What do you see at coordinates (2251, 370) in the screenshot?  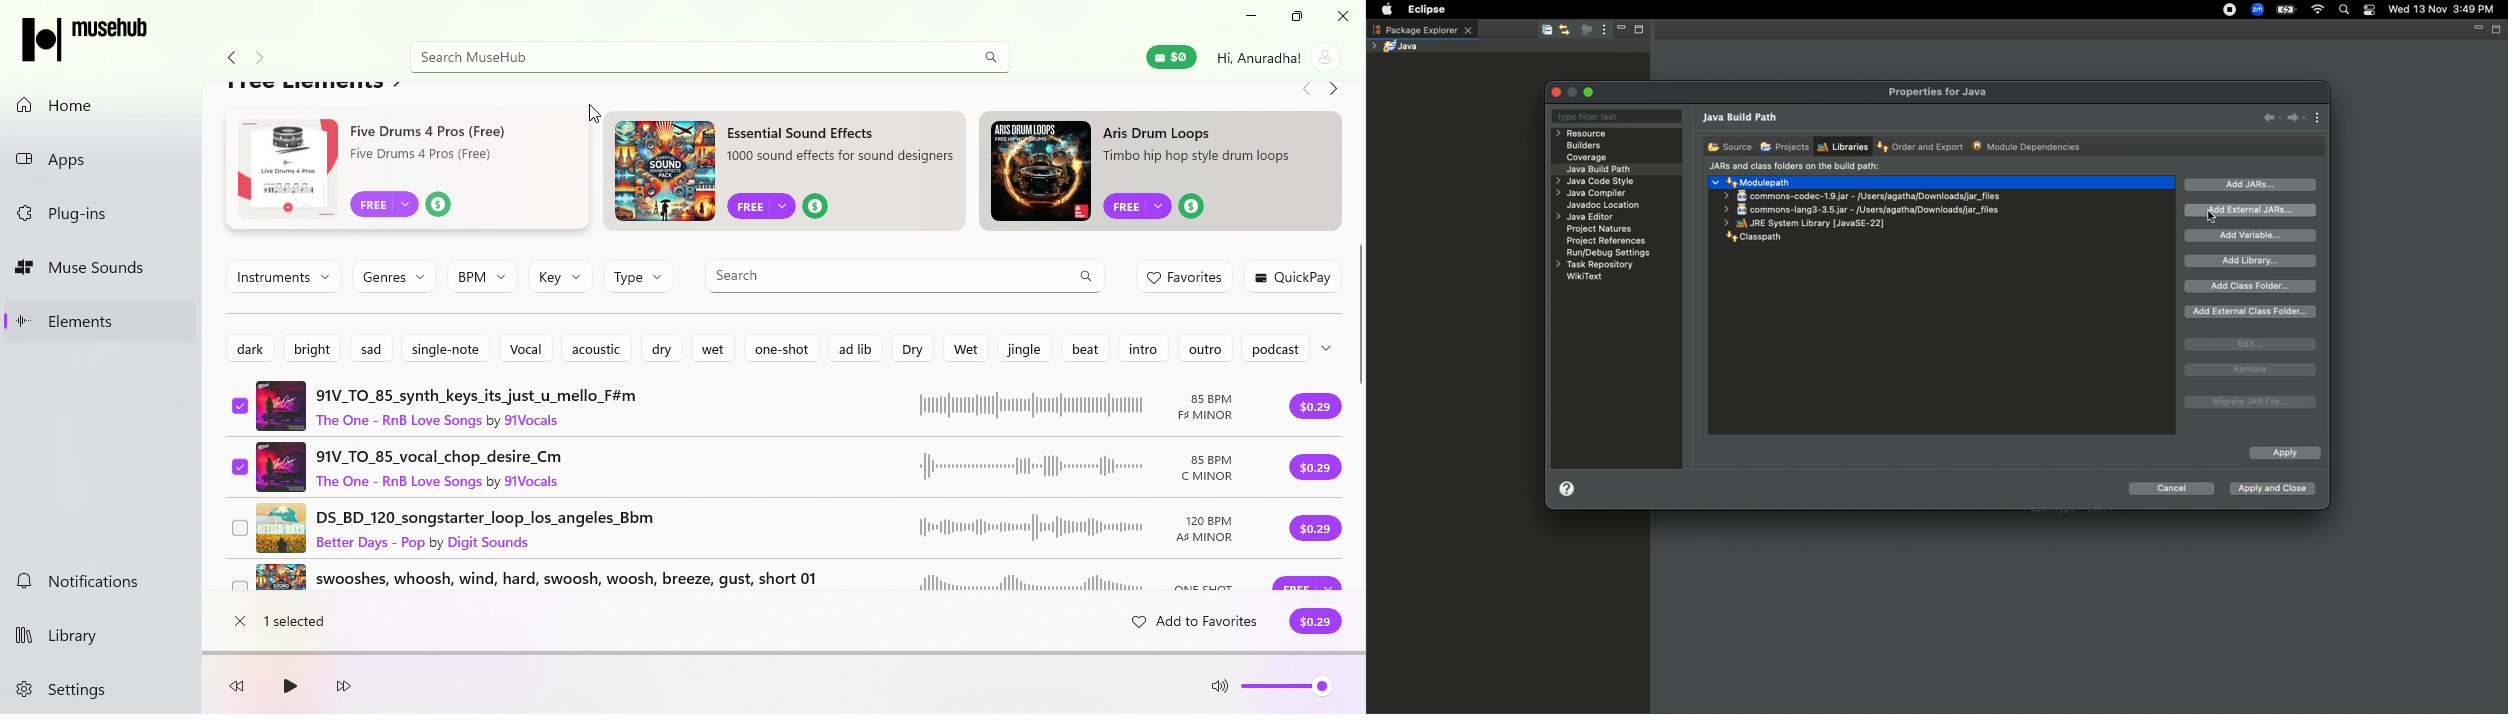 I see `Remove` at bounding box center [2251, 370].